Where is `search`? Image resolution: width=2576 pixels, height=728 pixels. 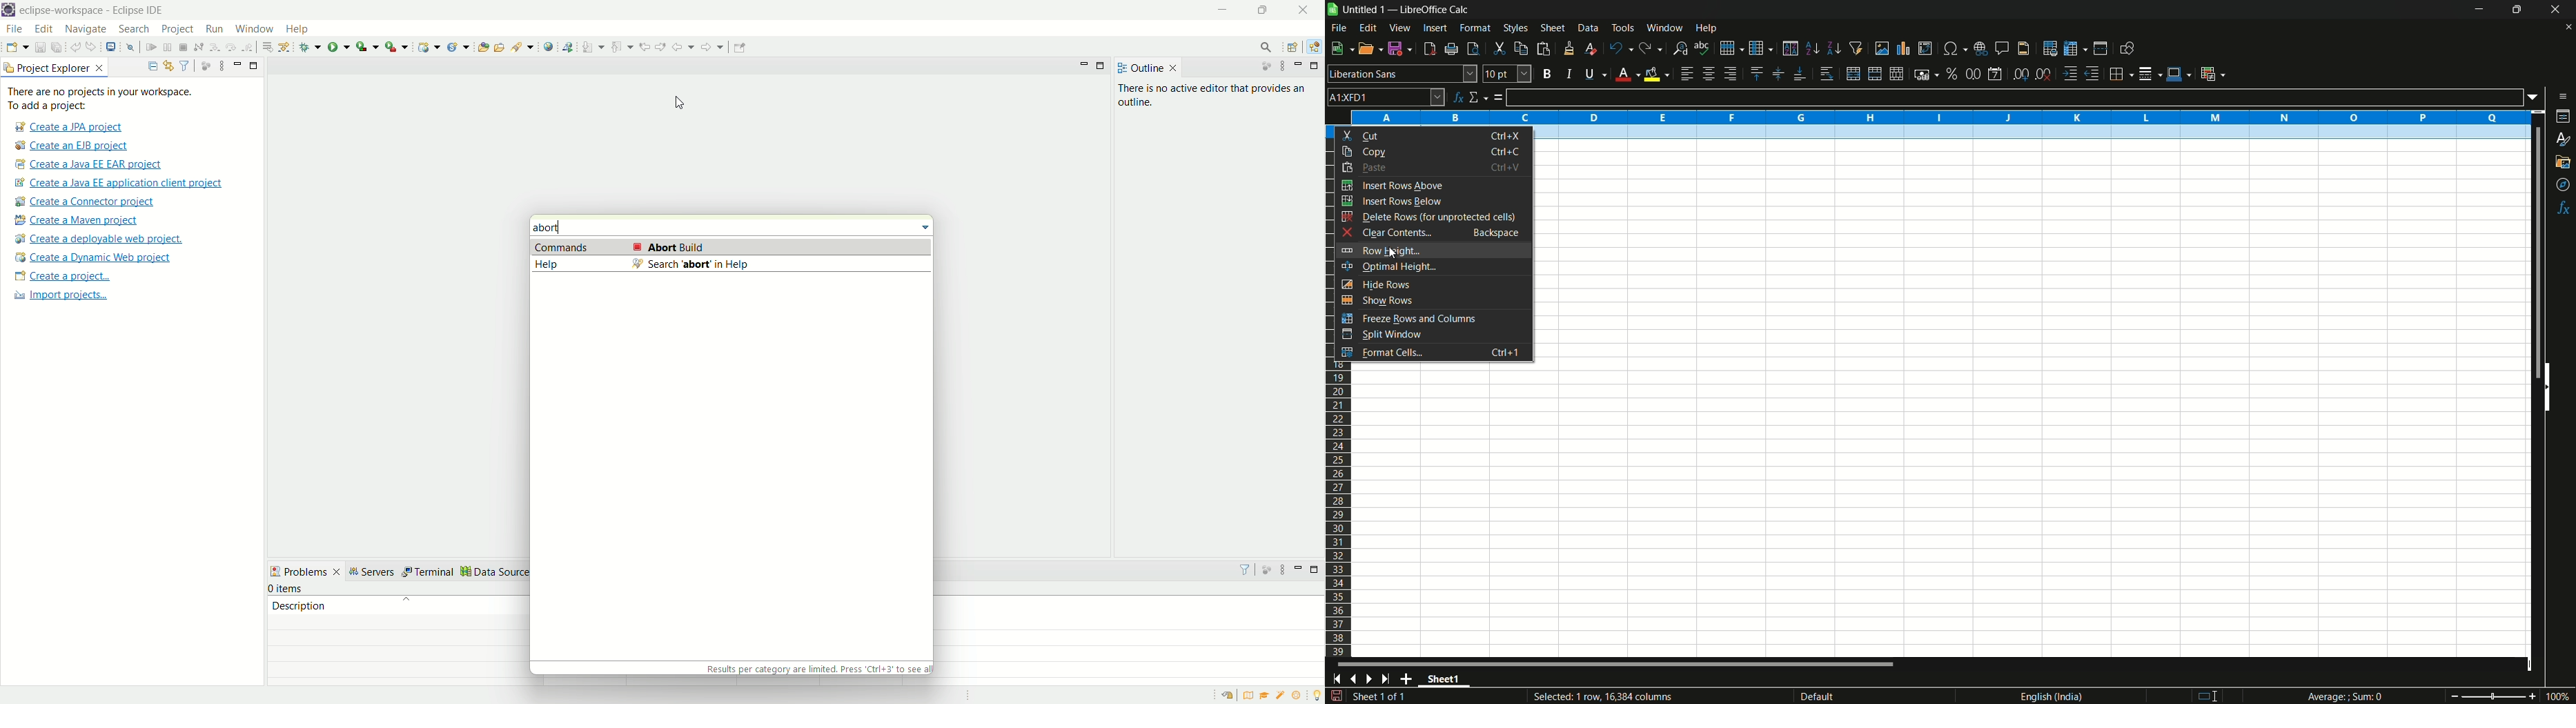
search is located at coordinates (522, 48).